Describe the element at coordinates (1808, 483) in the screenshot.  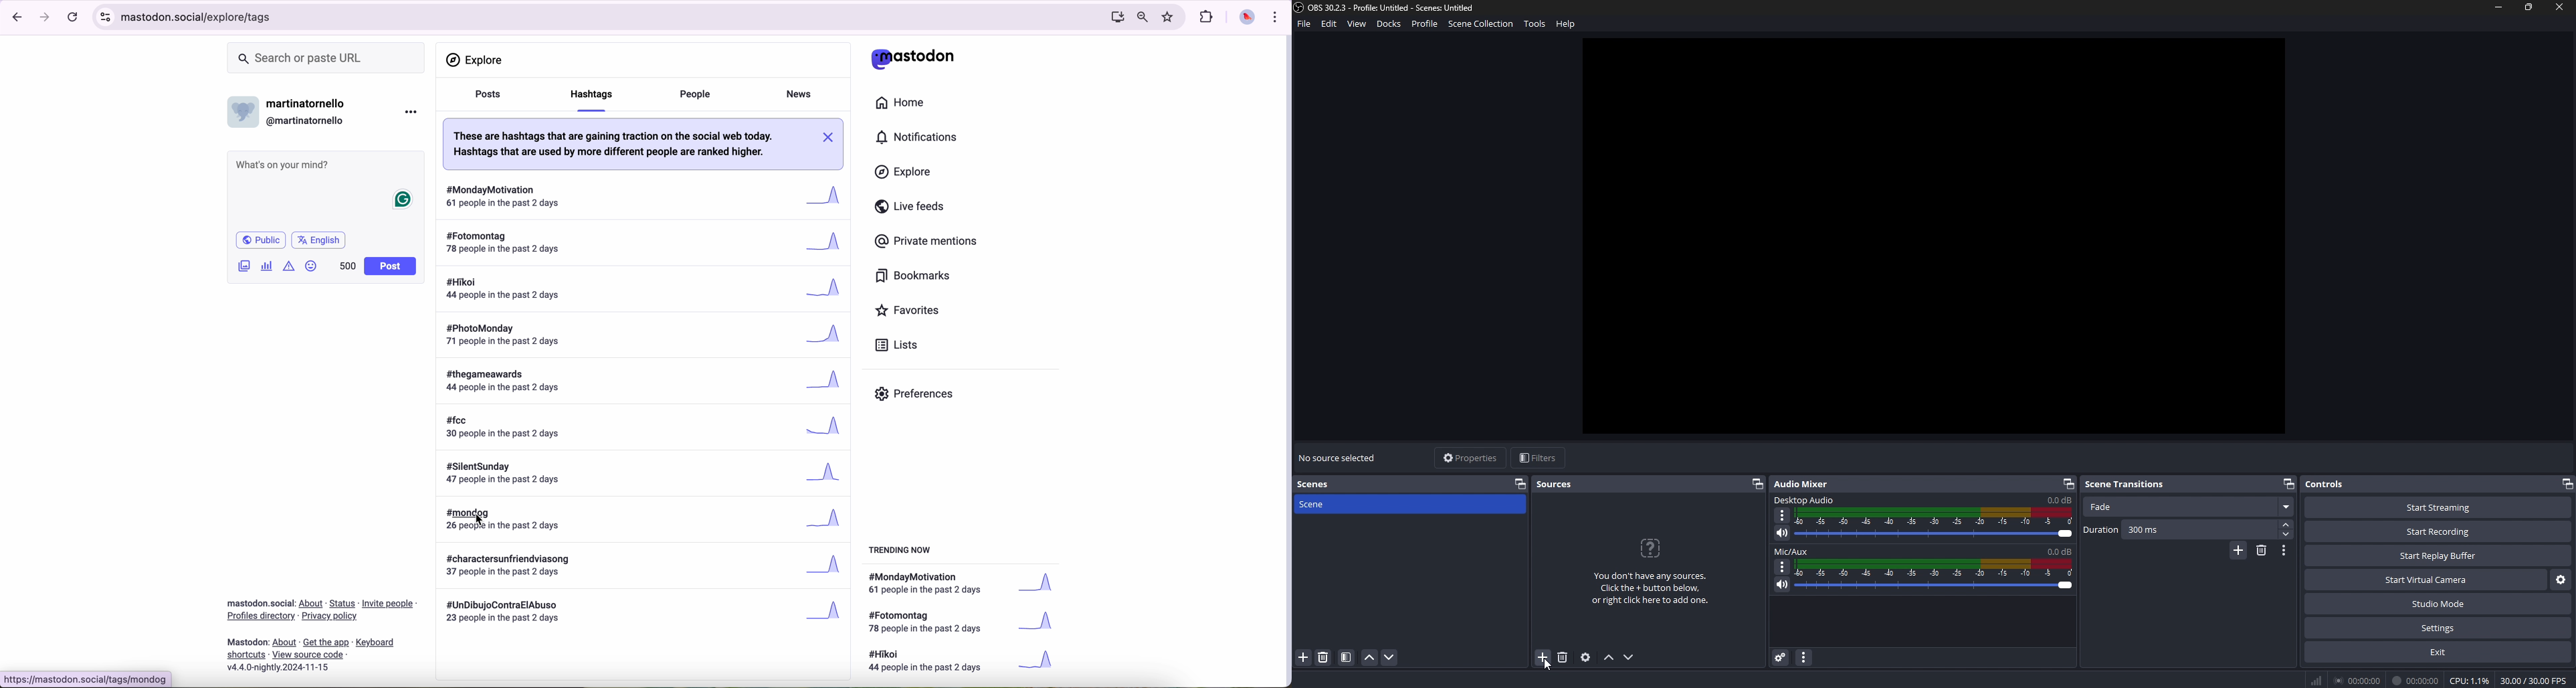
I see `audio mixer` at that location.